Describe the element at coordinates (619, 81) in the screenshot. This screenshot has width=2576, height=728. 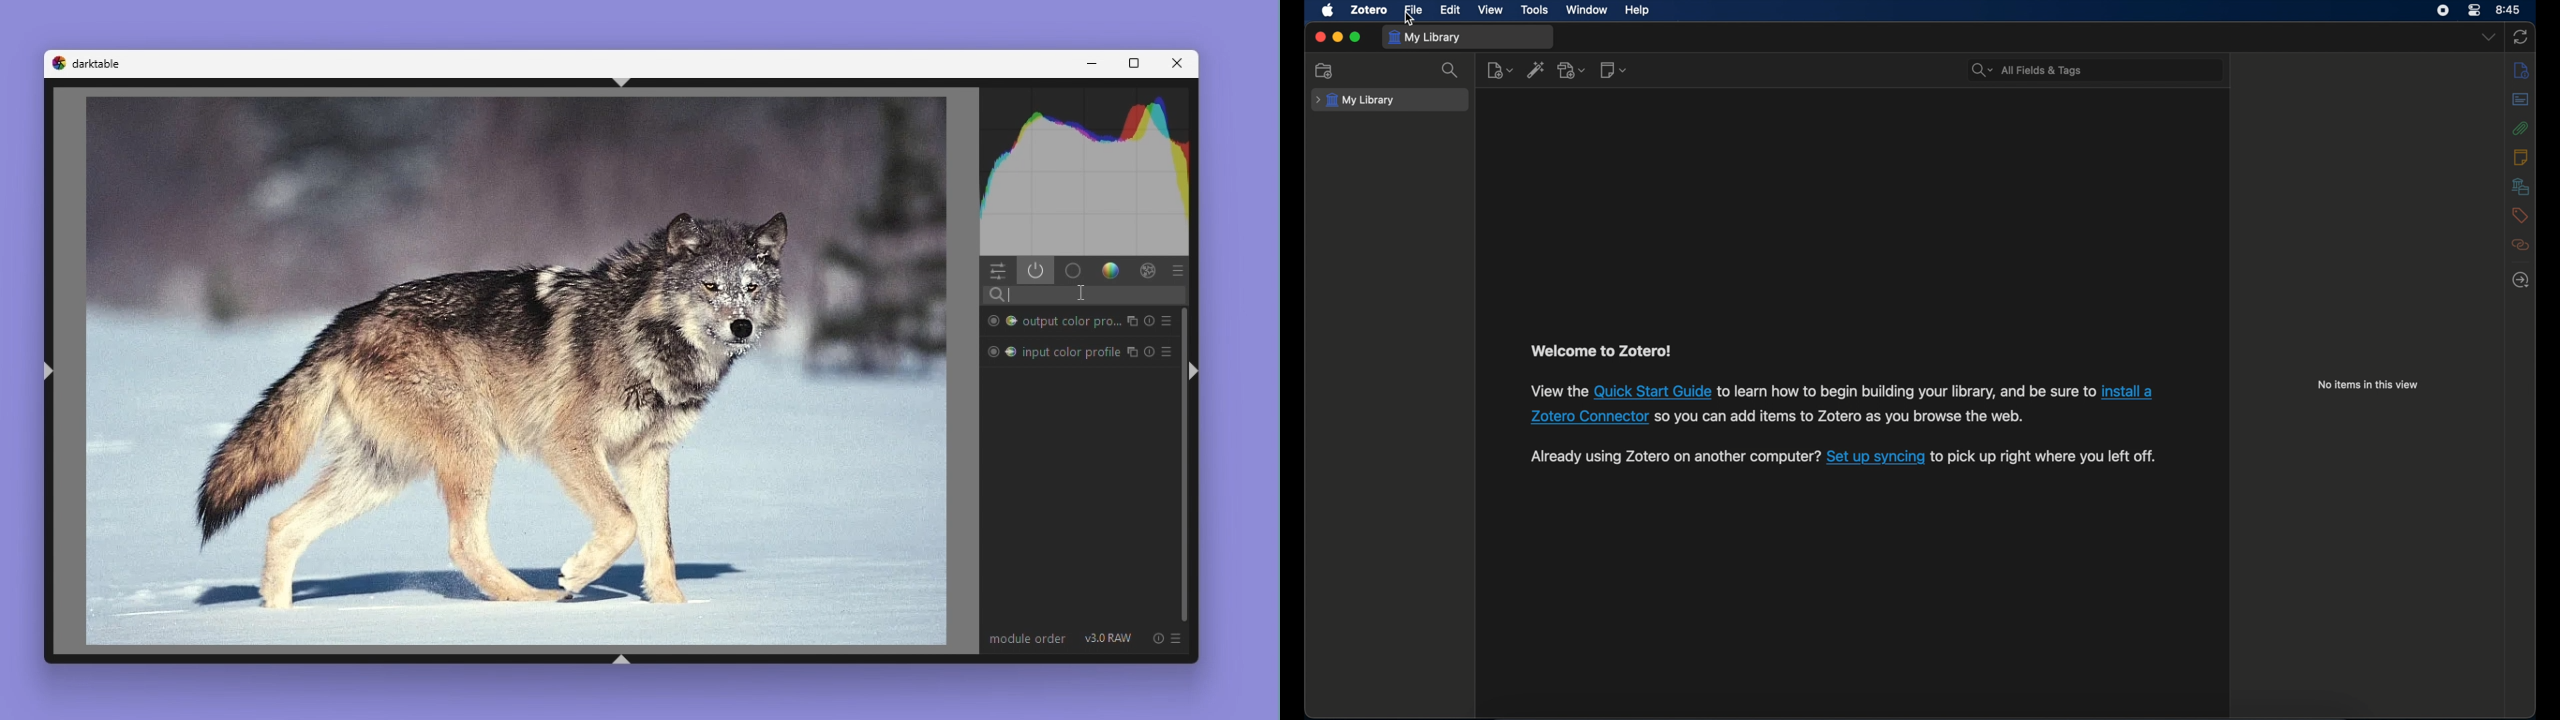
I see `shift+ctrl+t` at that location.